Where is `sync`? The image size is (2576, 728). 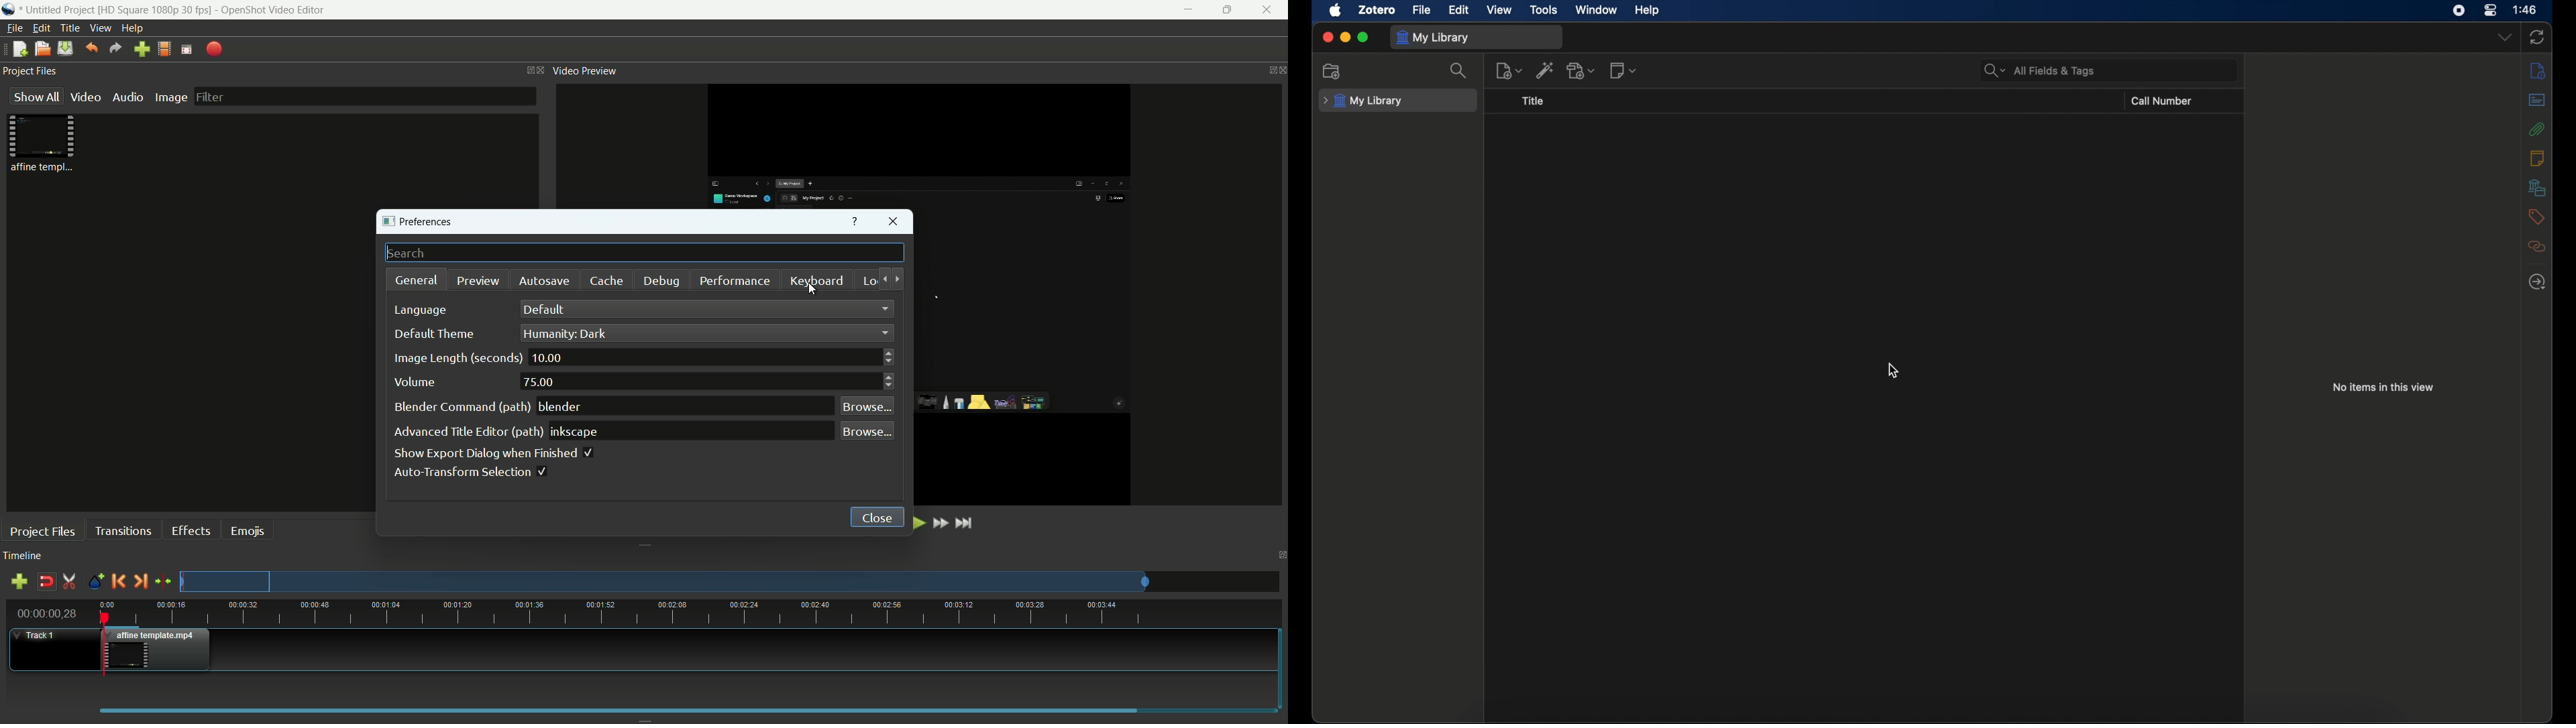
sync is located at coordinates (2536, 37).